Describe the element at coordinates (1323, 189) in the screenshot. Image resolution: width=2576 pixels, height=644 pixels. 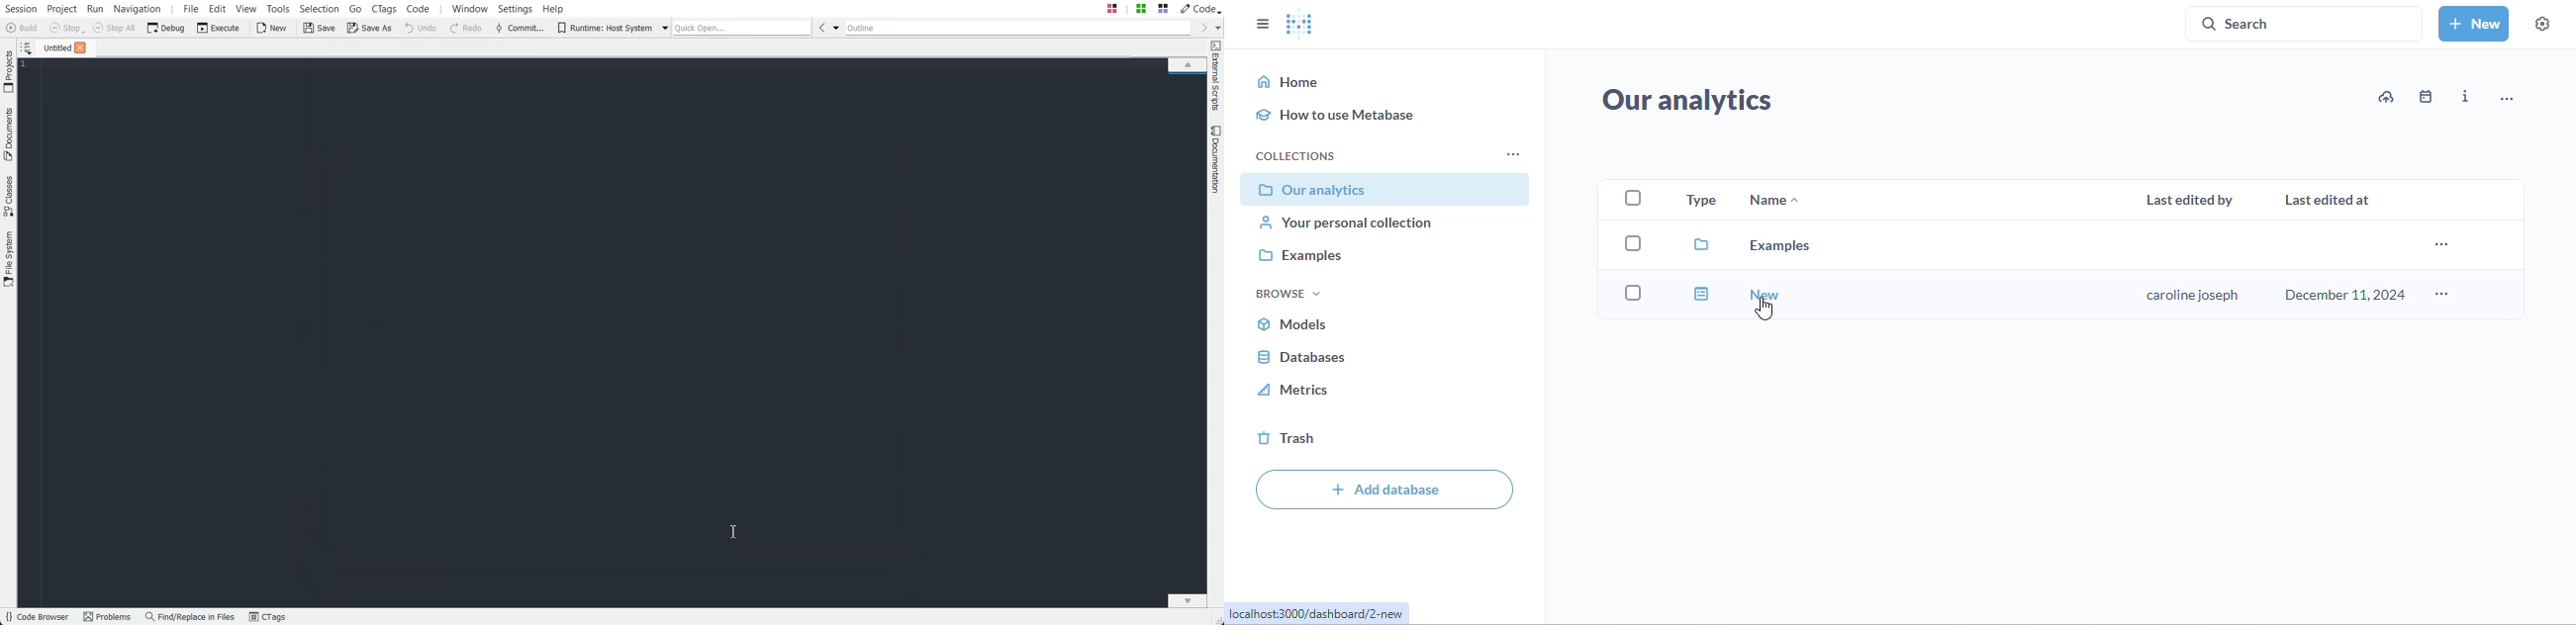
I see `our analytics` at that location.